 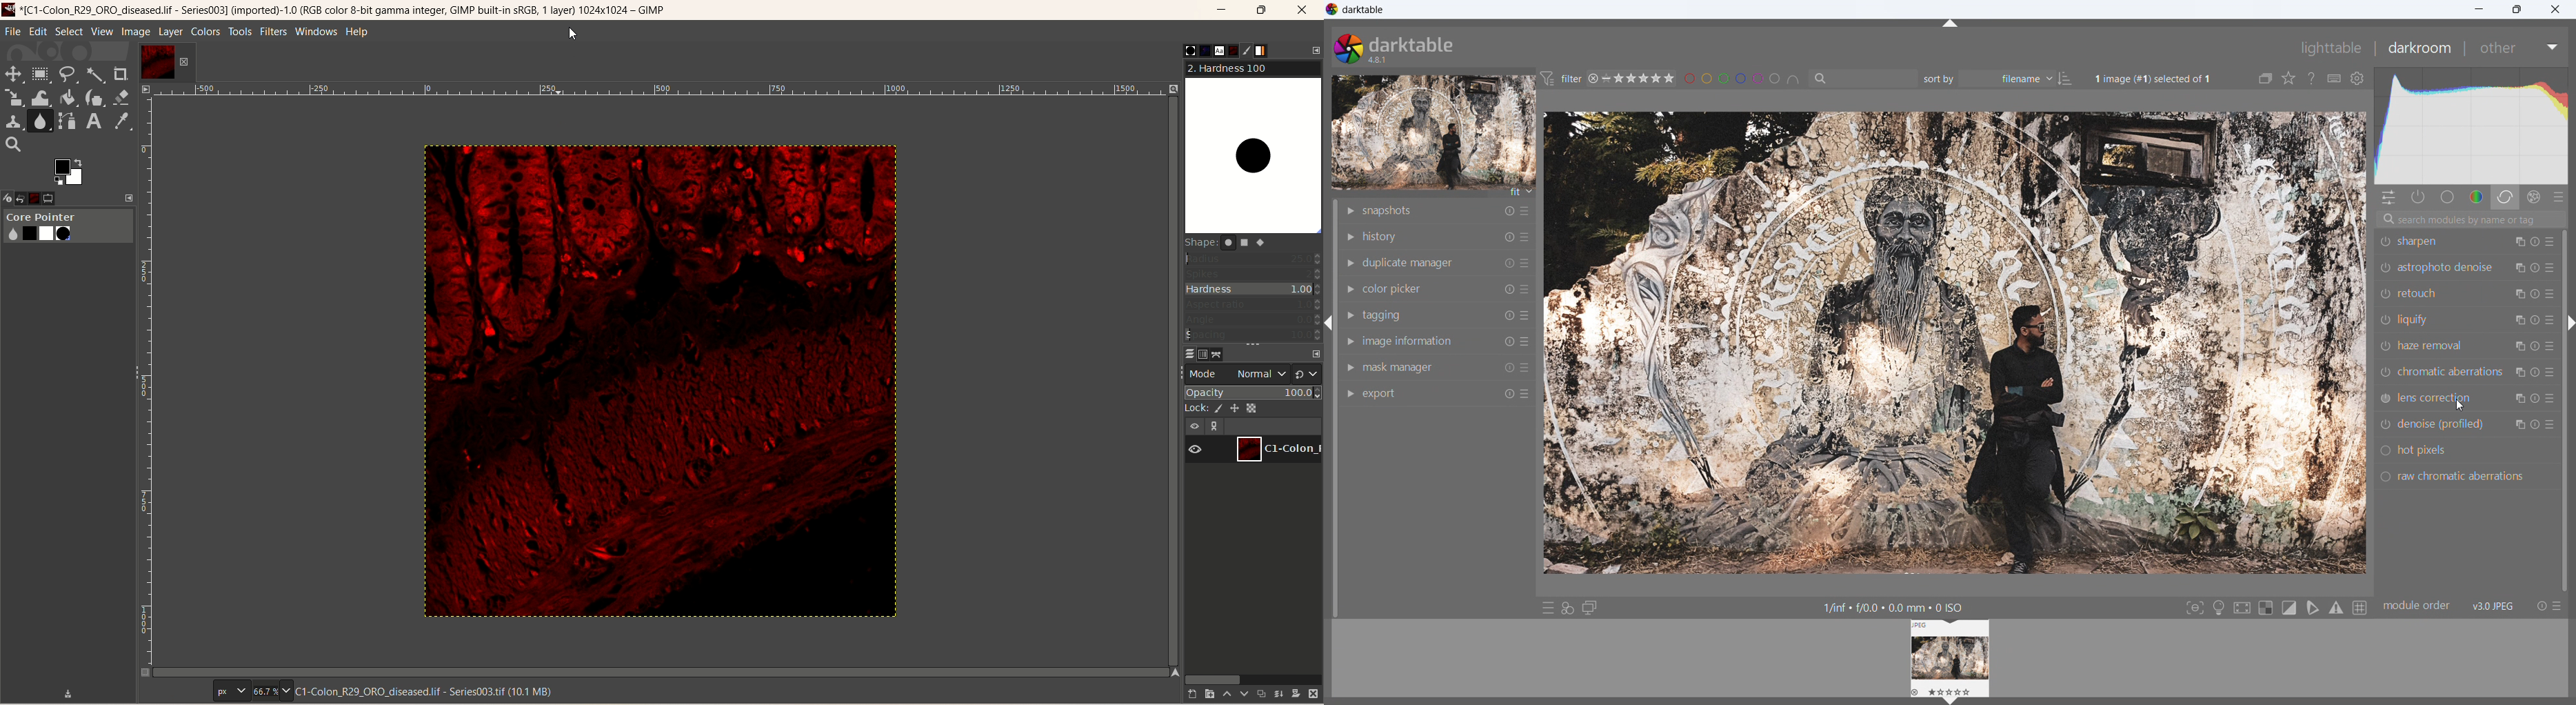 What do you see at coordinates (1254, 290) in the screenshot?
I see `hardness` at bounding box center [1254, 290].